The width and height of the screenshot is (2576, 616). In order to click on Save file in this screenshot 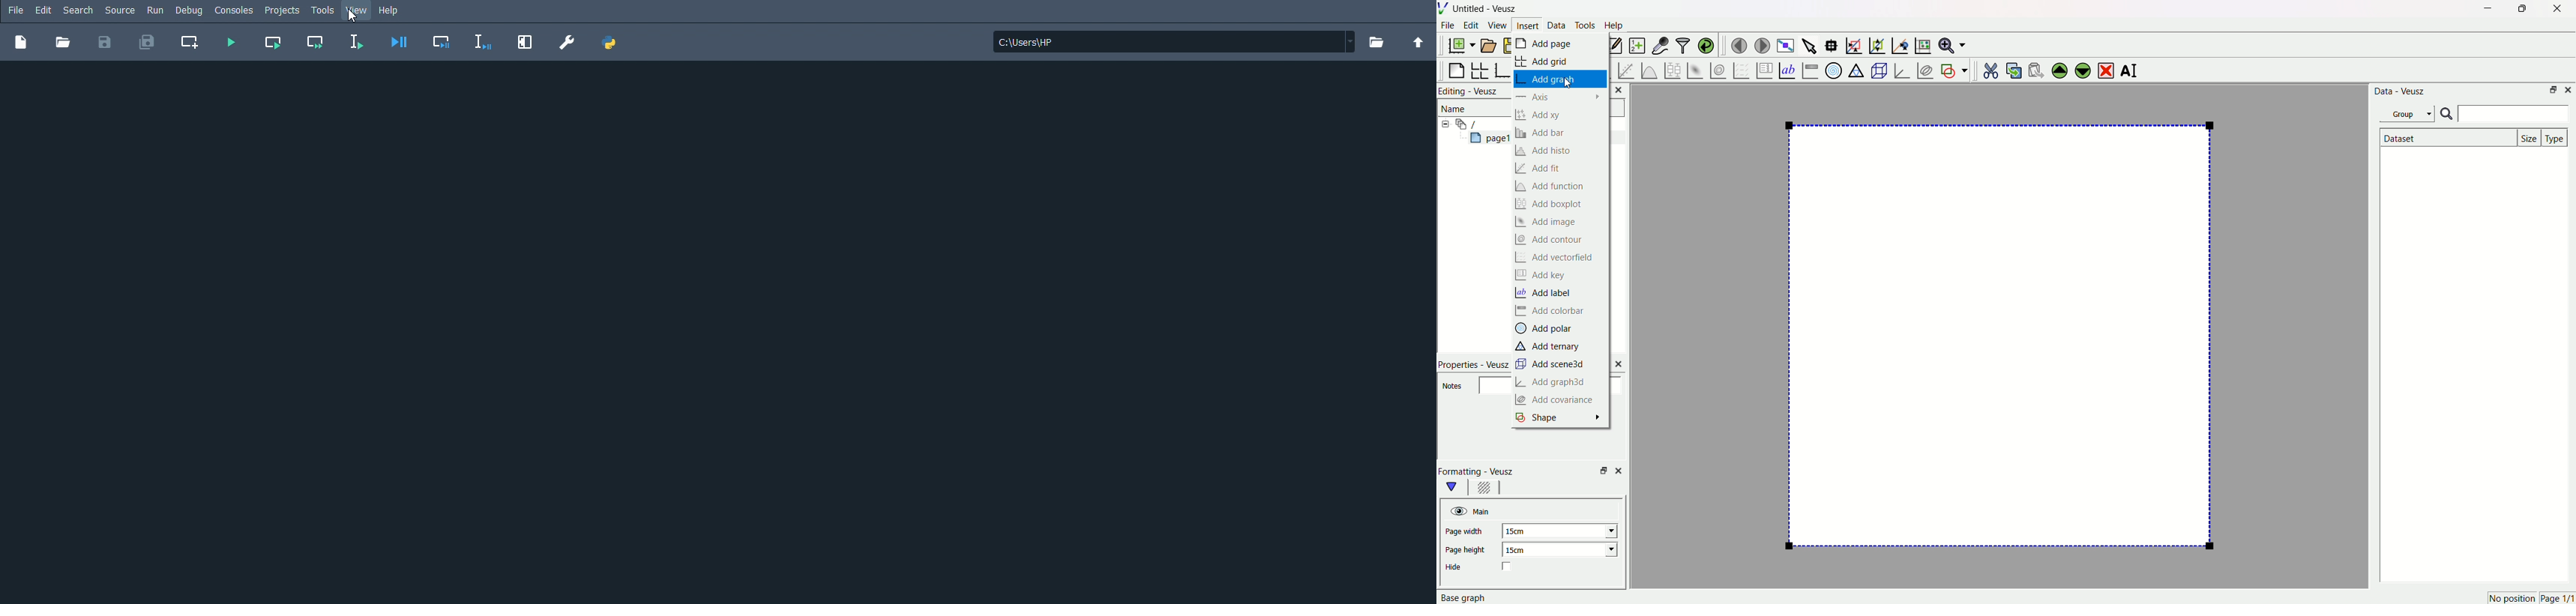, I will do `click(103, 43)`.